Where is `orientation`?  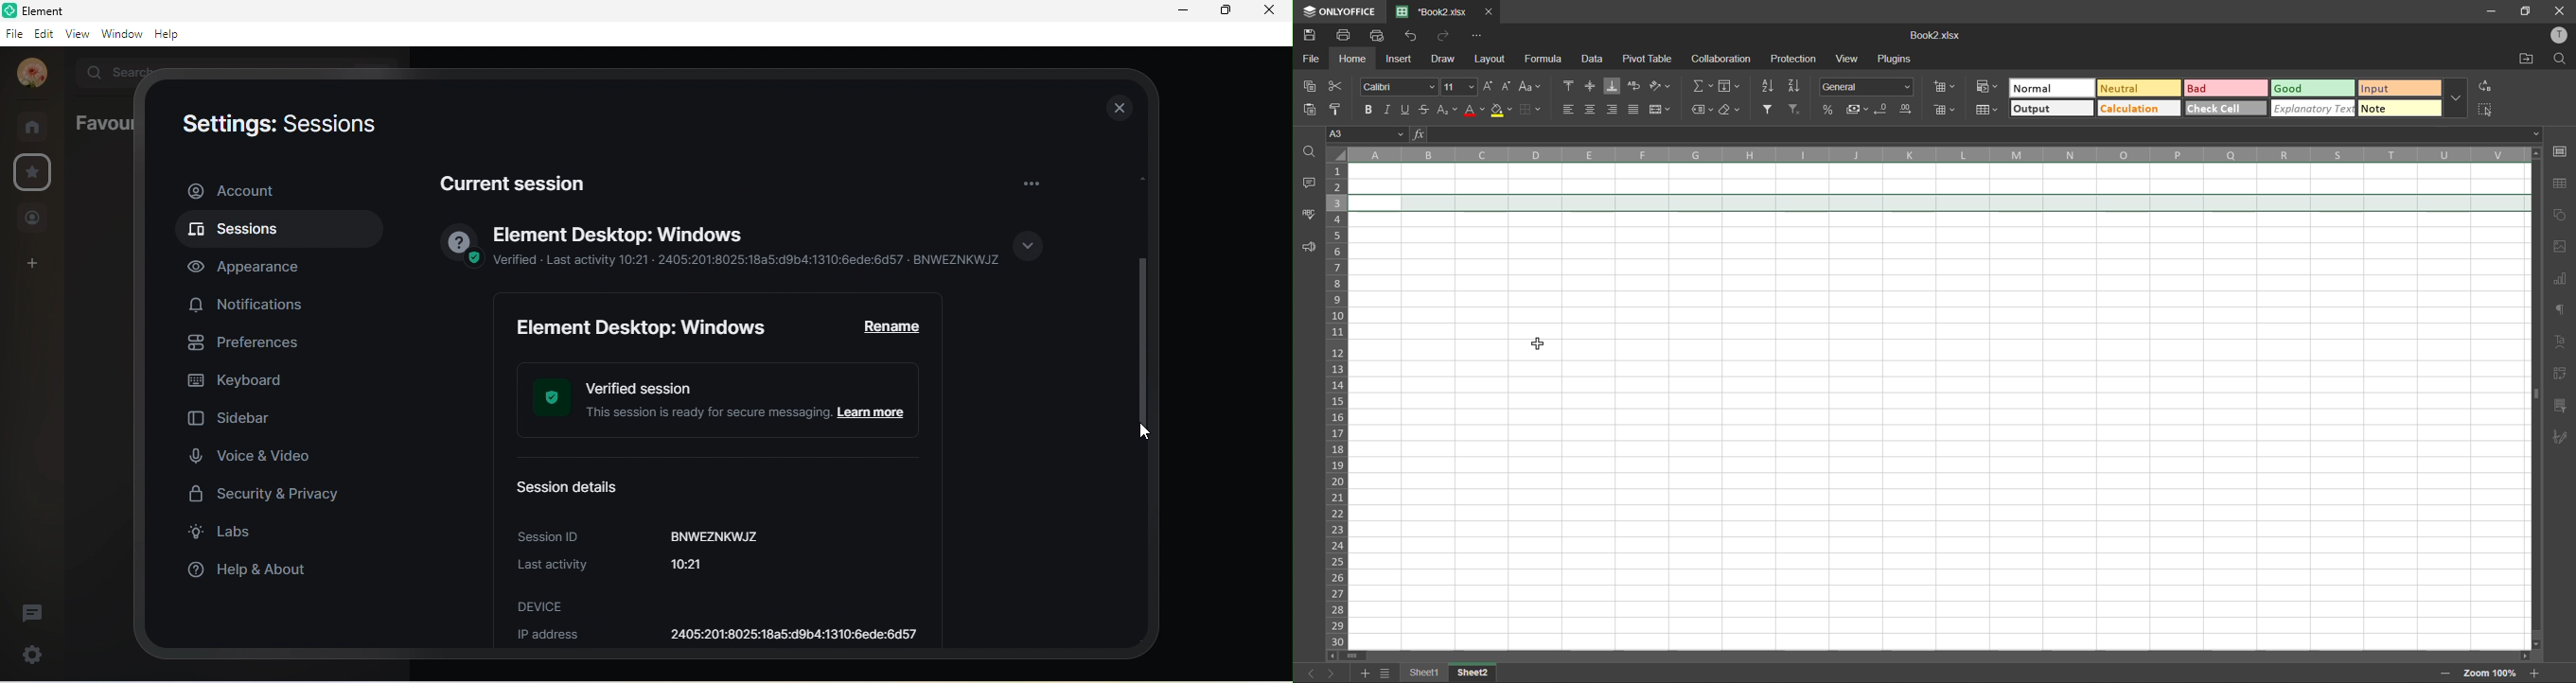
orientation is located at coordinates (1664, 84).